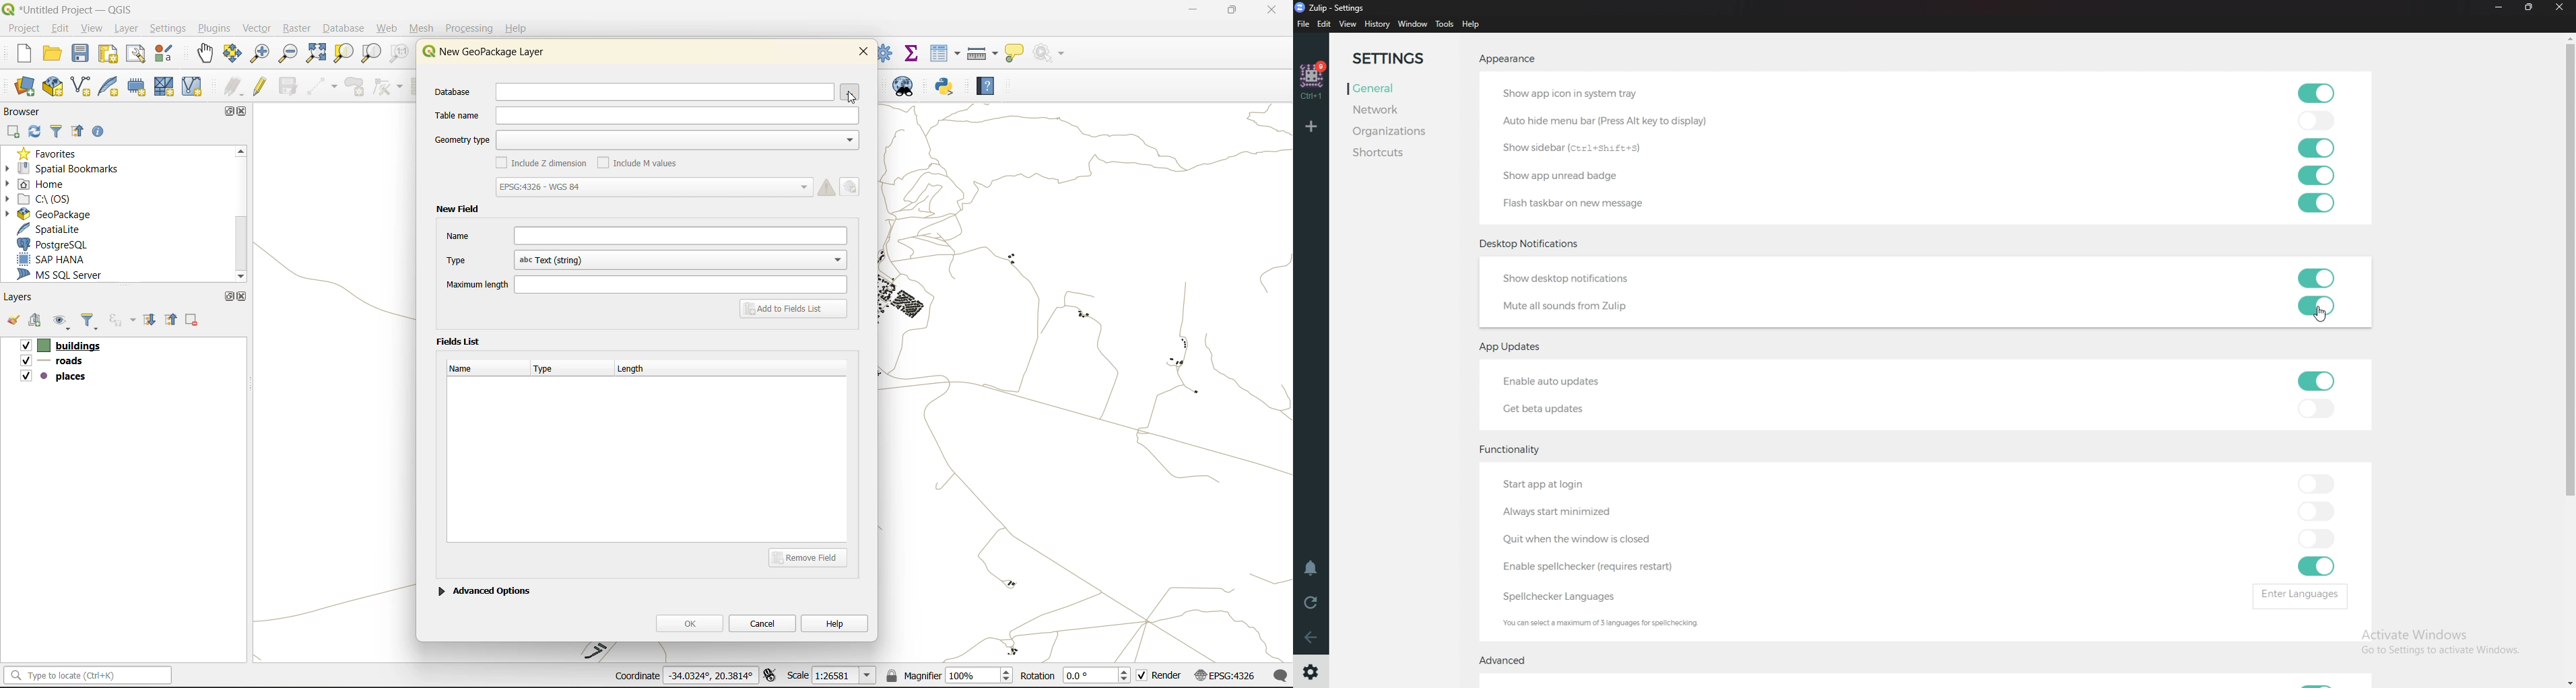  Describe the element at coordinates (388, 87) in the screenshot. I see `vertex tools` at that location.